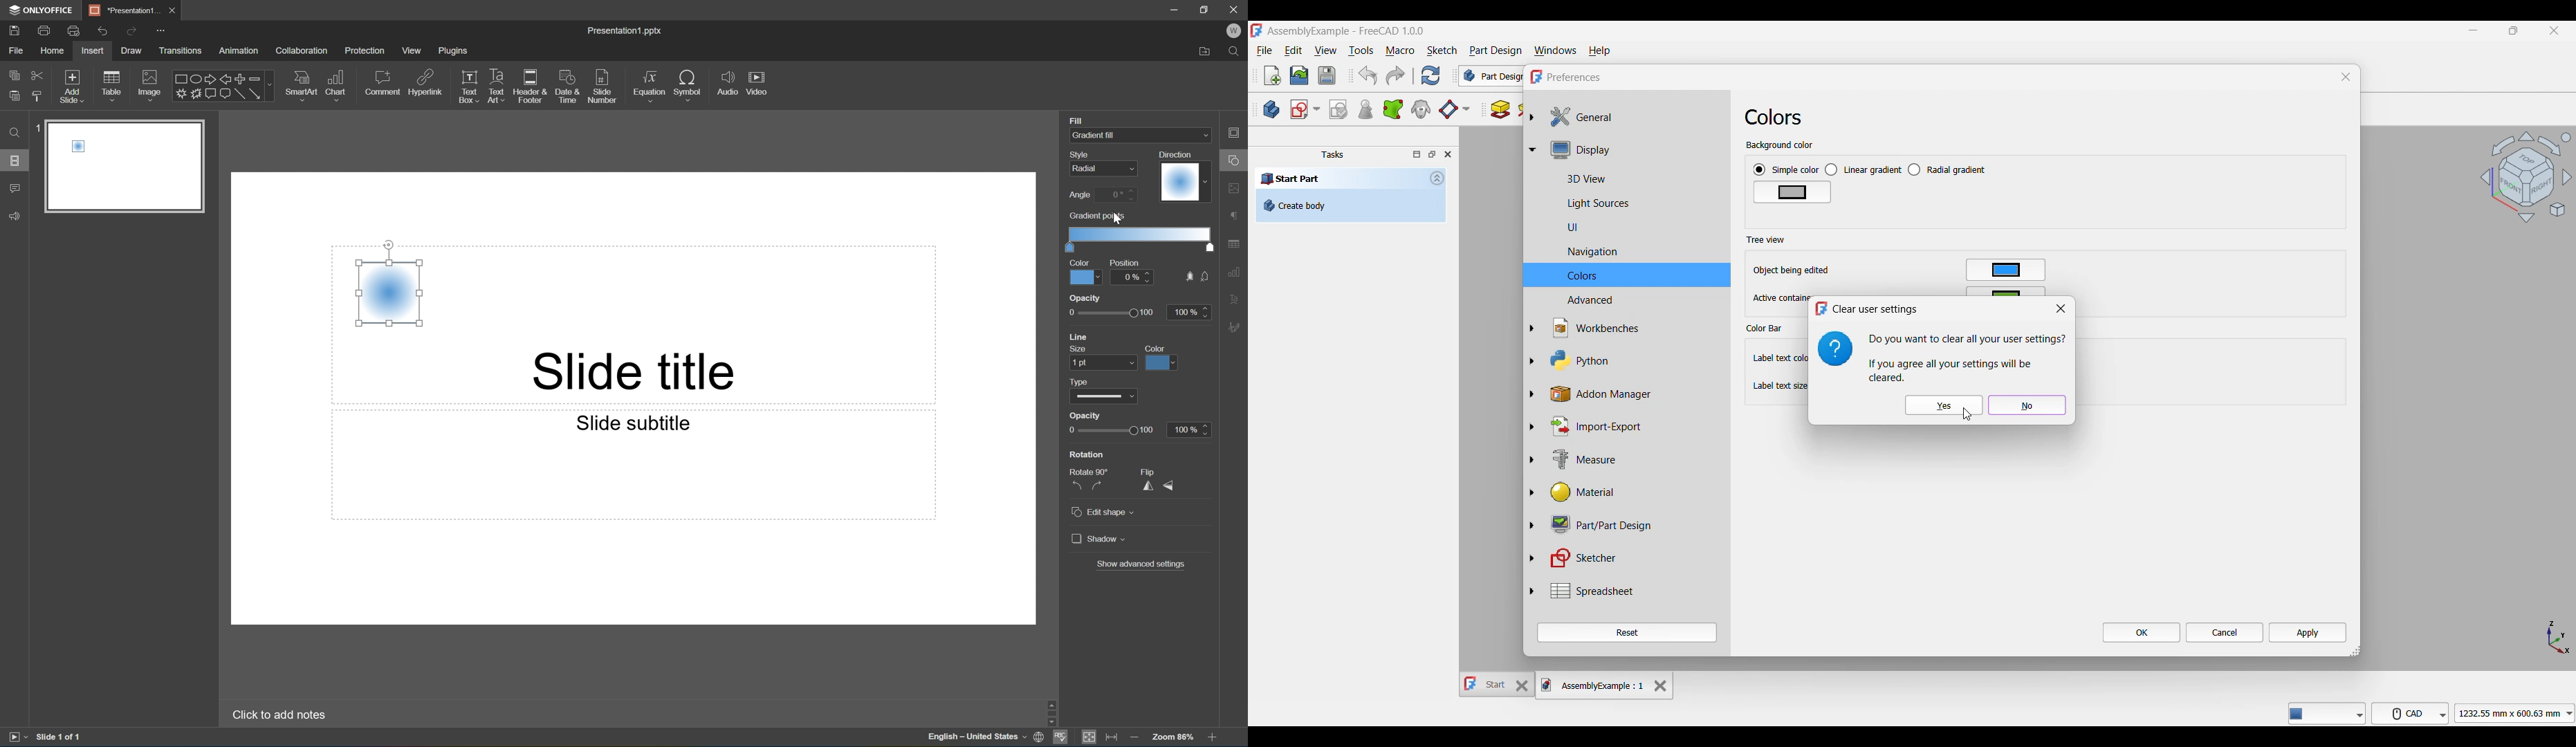  Describe the element at coordinates (1581, 202) in the screenshot. I see `Light sources` at that location.